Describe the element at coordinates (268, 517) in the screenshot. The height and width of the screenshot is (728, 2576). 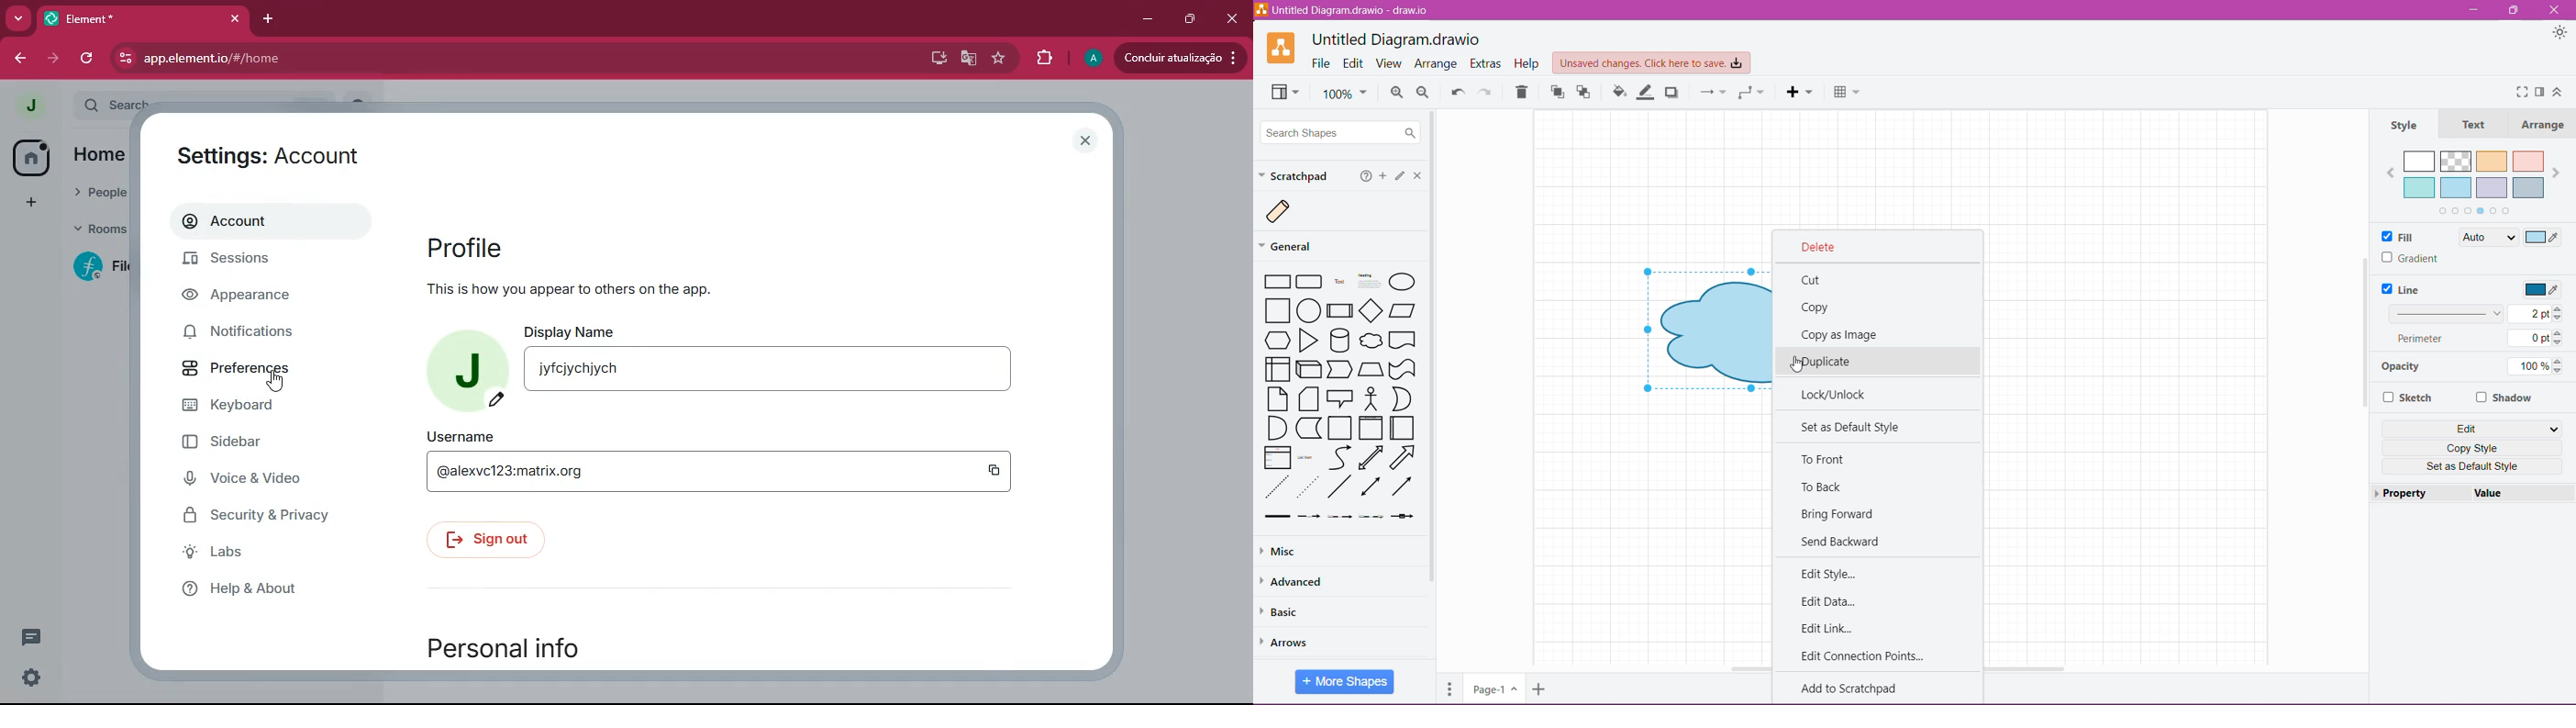
I see `security` at that location.